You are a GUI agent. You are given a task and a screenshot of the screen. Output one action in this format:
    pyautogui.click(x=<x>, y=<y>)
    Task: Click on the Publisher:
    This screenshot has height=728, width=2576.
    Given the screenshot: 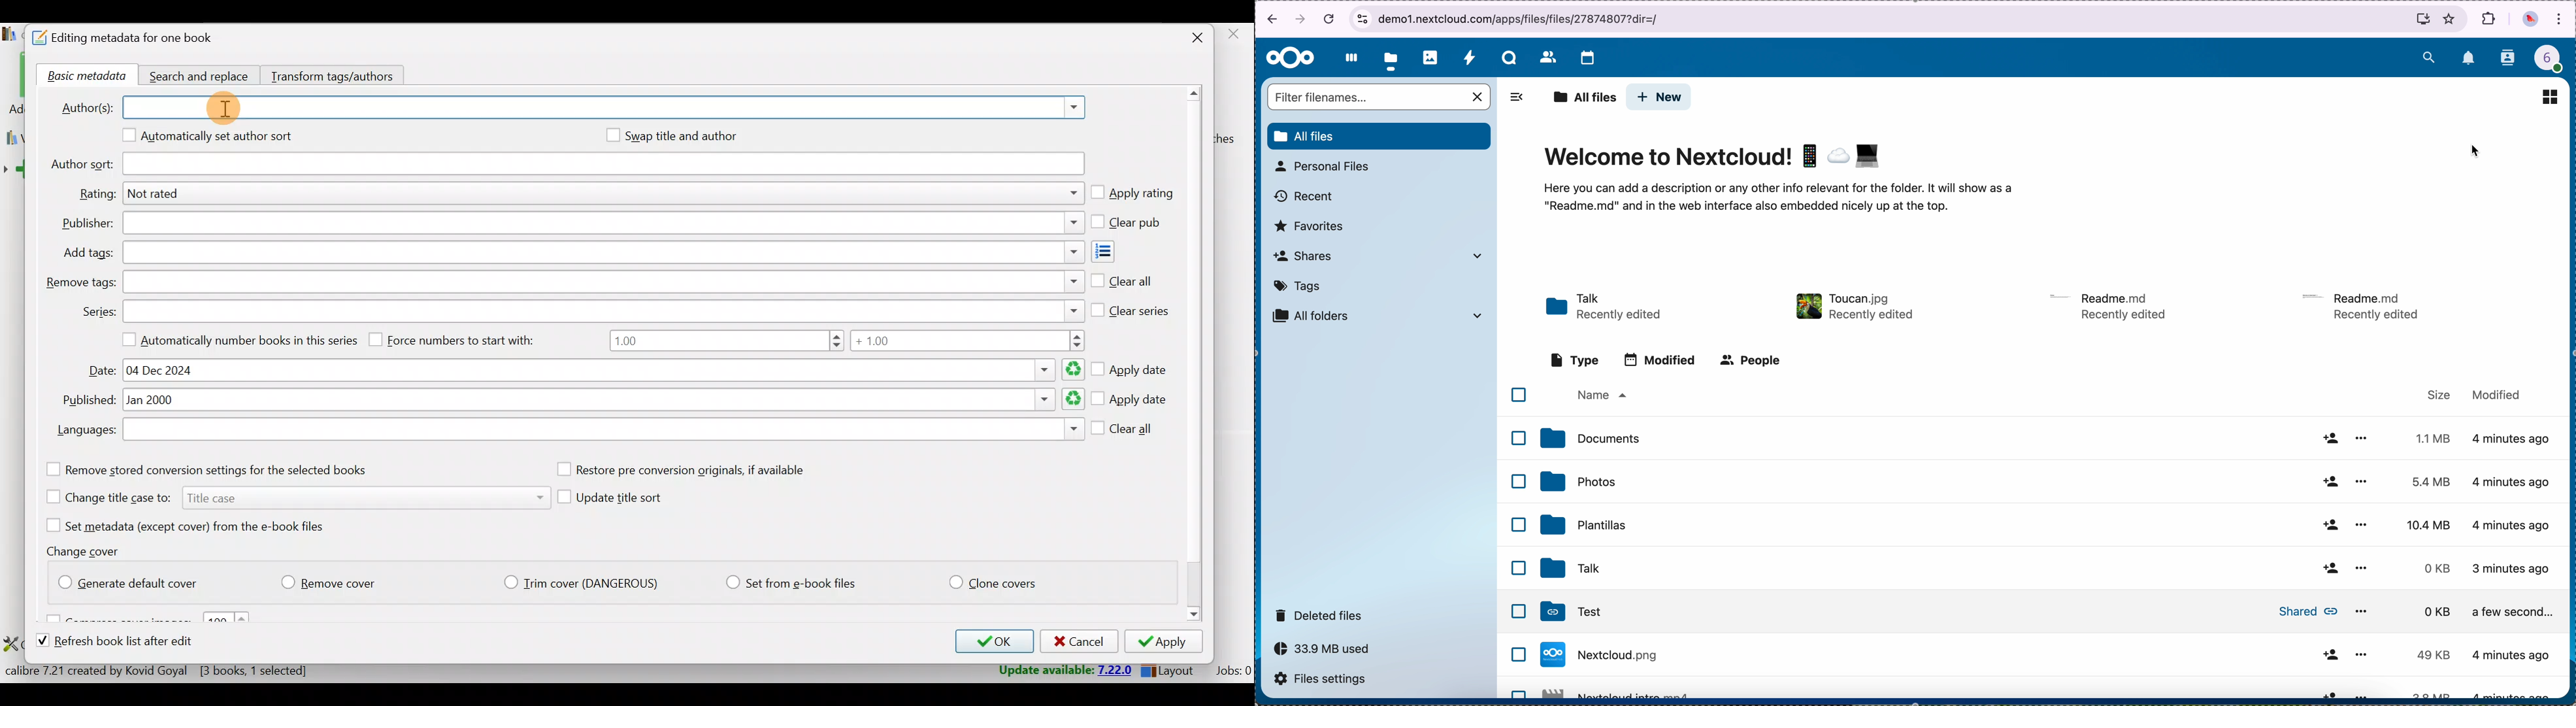 What is the action you would take?
    pyautogui.click(x=88, y=224)
    